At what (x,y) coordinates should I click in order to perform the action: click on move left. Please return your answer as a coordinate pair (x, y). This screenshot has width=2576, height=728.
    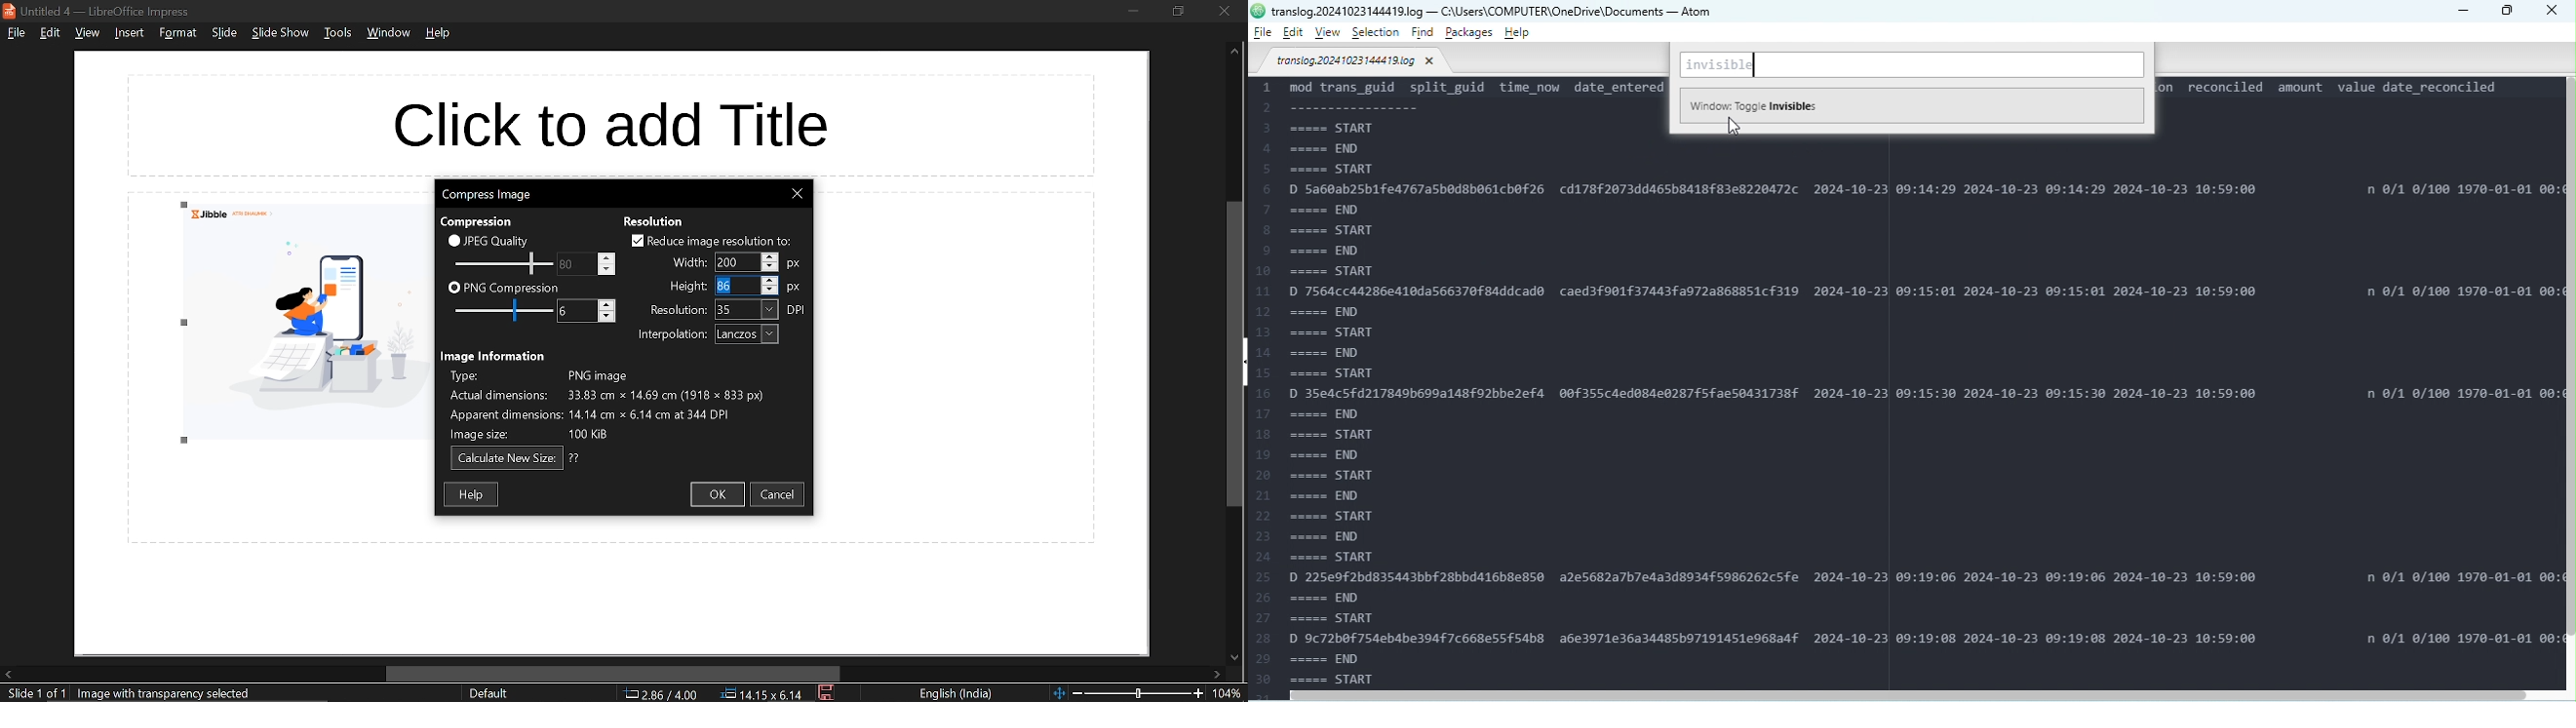
    Looking at the image, I should click on (8, 674).